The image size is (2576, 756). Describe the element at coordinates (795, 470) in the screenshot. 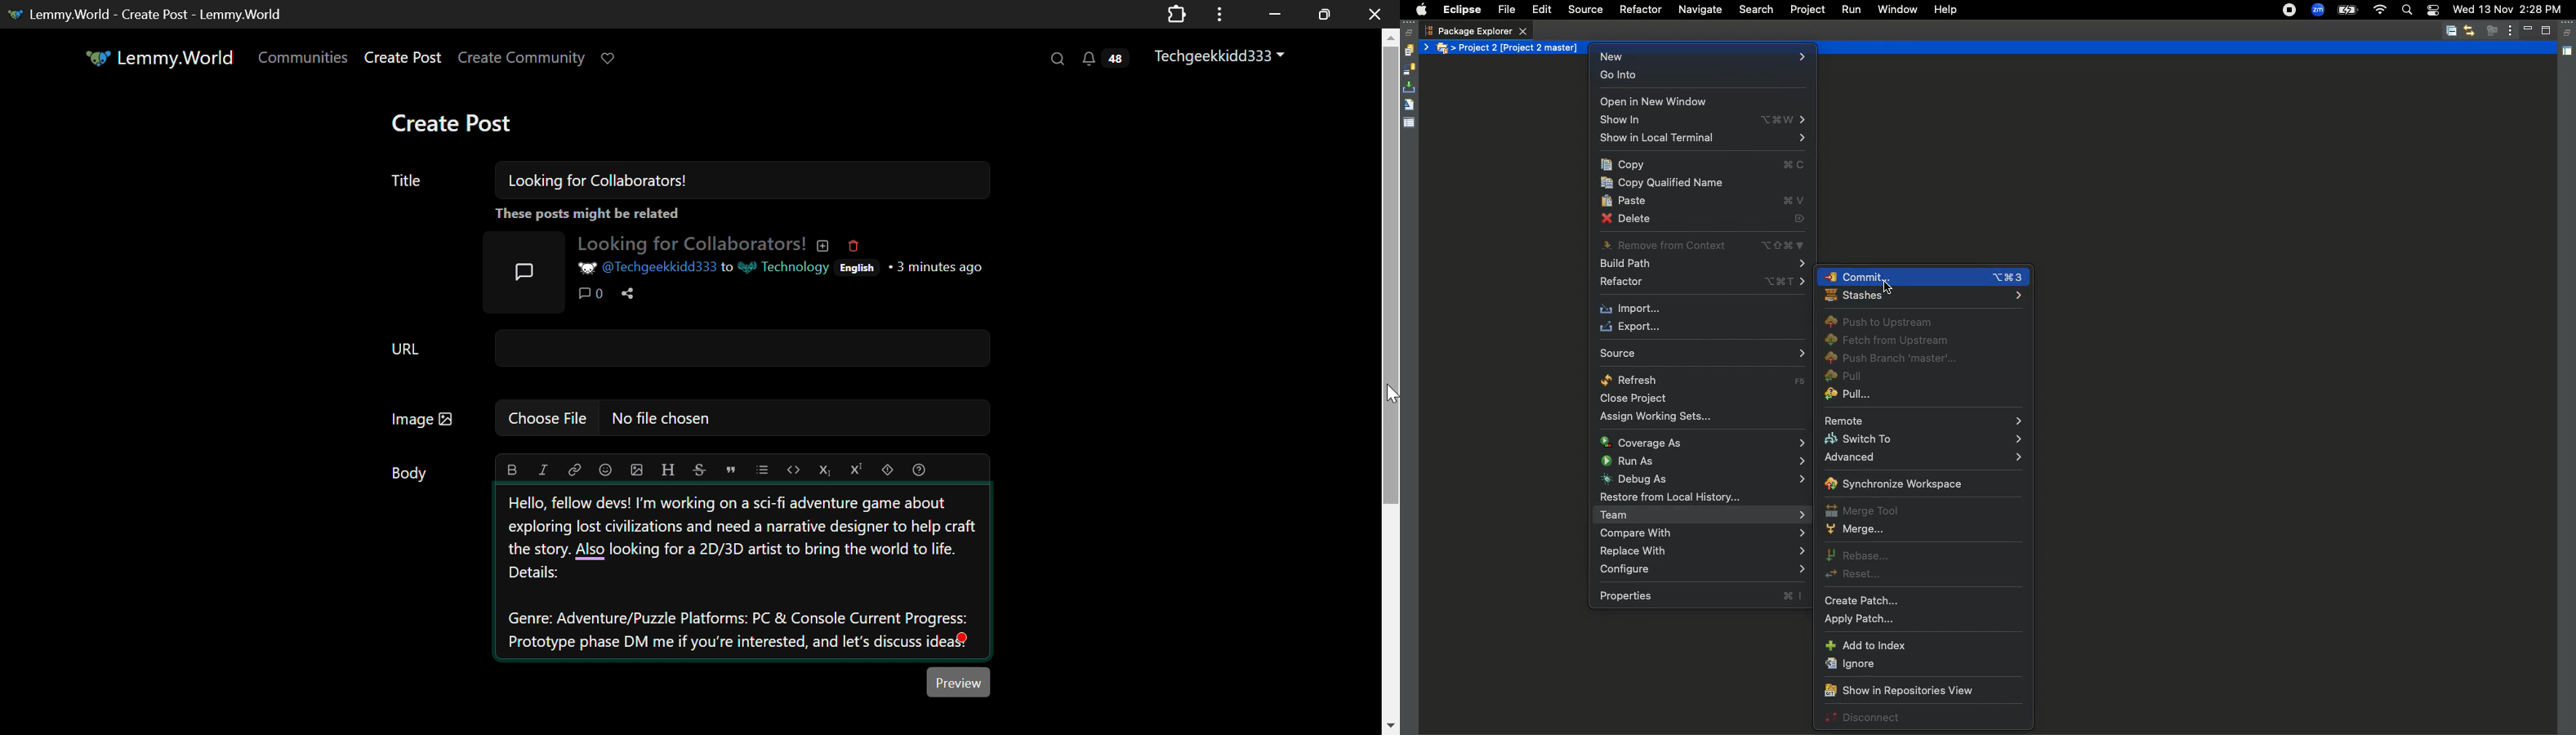

I see `code` at that location.